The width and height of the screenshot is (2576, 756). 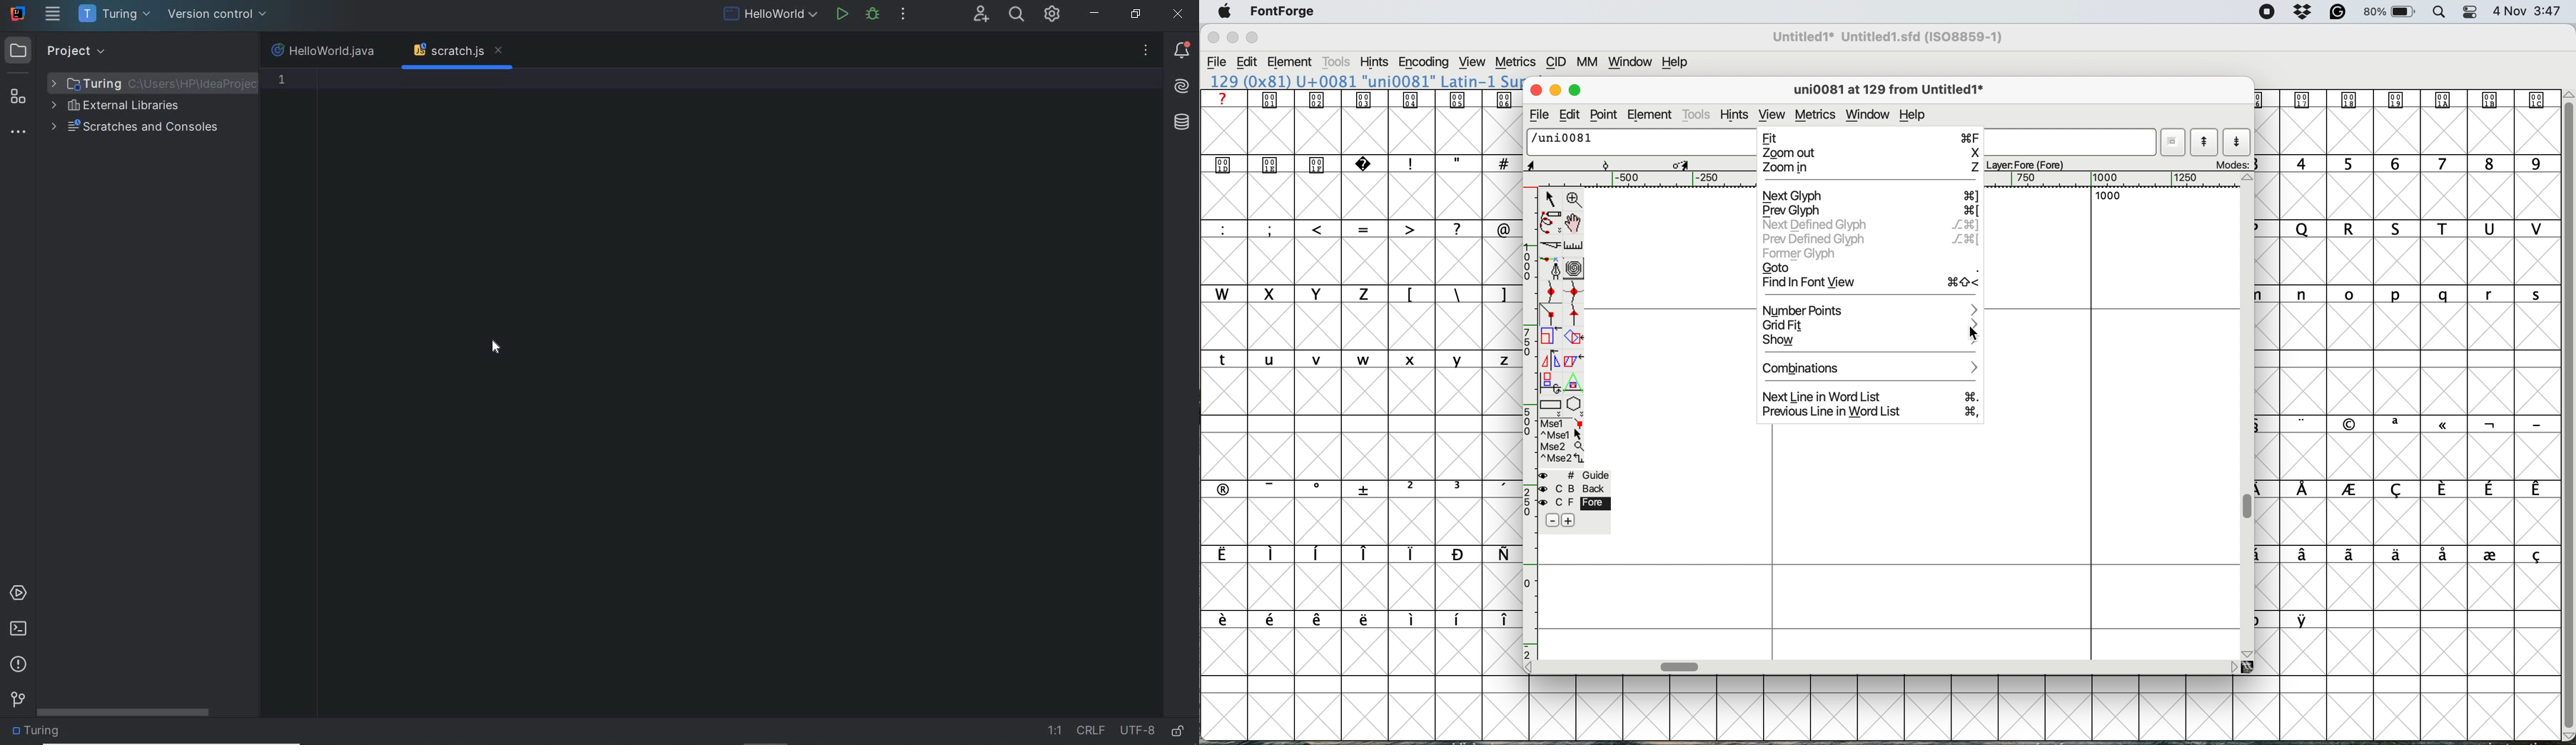 I want to click on rotate the selection, so click(x=1573, y=339).